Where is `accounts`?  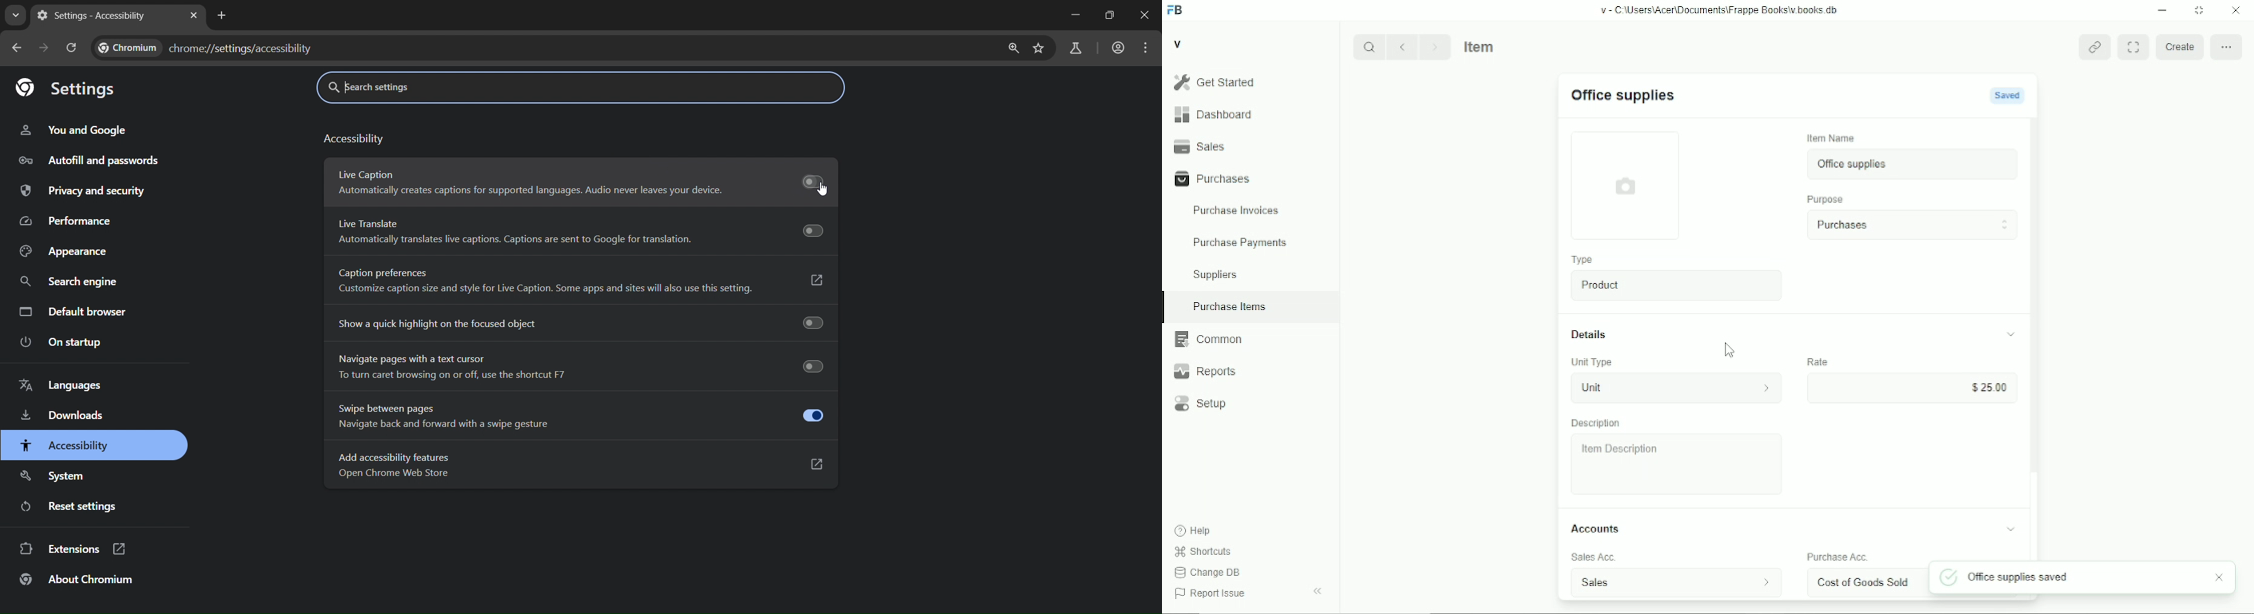 accounts is located at coordinates (1120, 48).